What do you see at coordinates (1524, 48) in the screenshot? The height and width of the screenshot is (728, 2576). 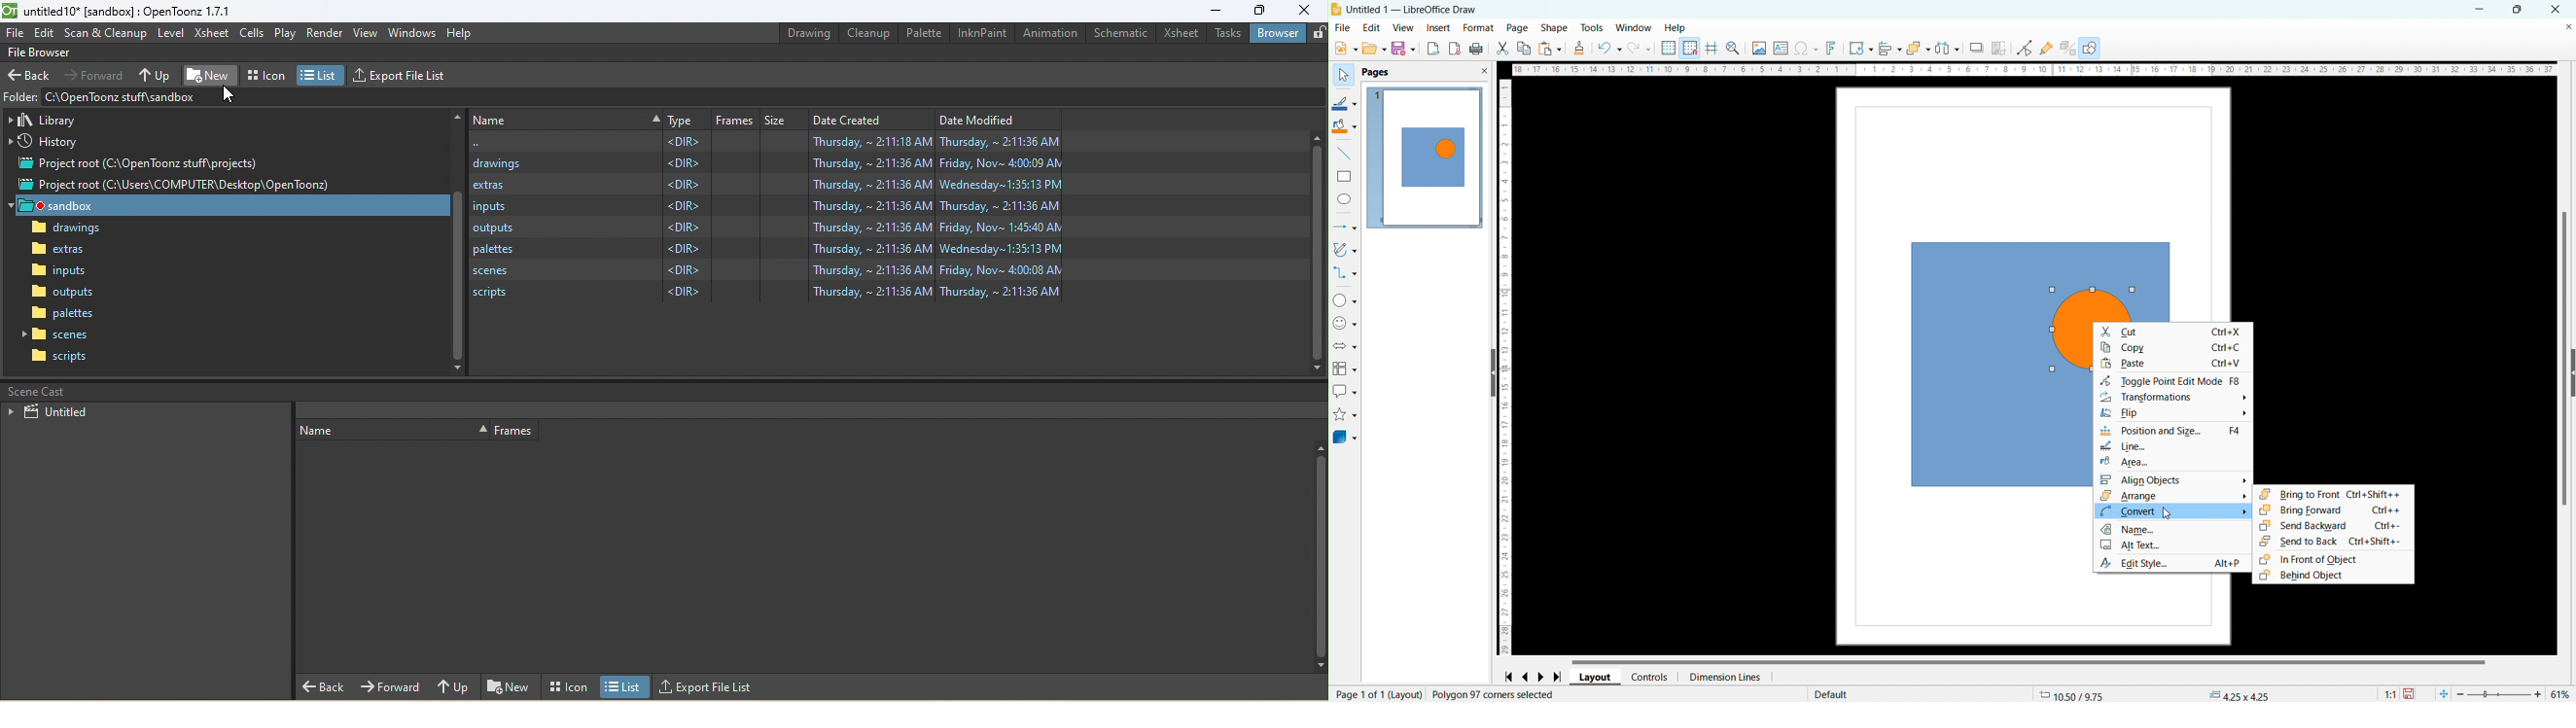 I see `copy` at bounding box center [1524, 48].